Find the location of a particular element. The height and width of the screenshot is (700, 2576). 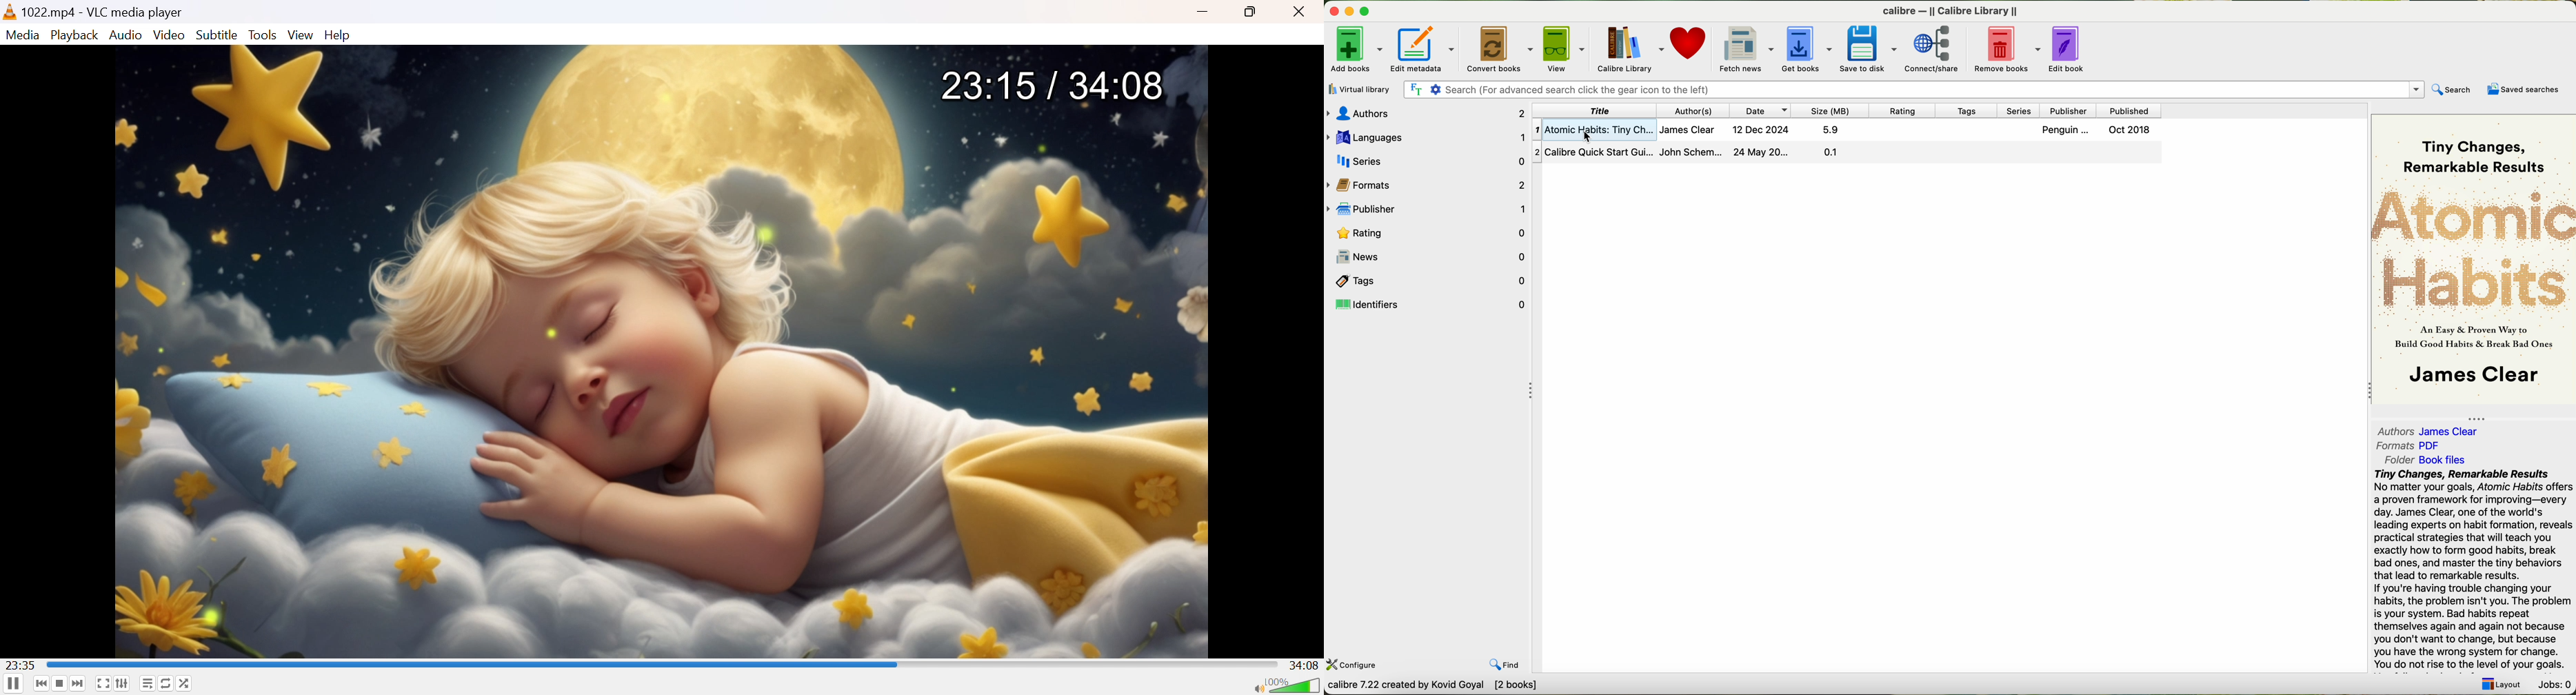

1022.mp4 - VLC media player is located at coordinates (94, 11).